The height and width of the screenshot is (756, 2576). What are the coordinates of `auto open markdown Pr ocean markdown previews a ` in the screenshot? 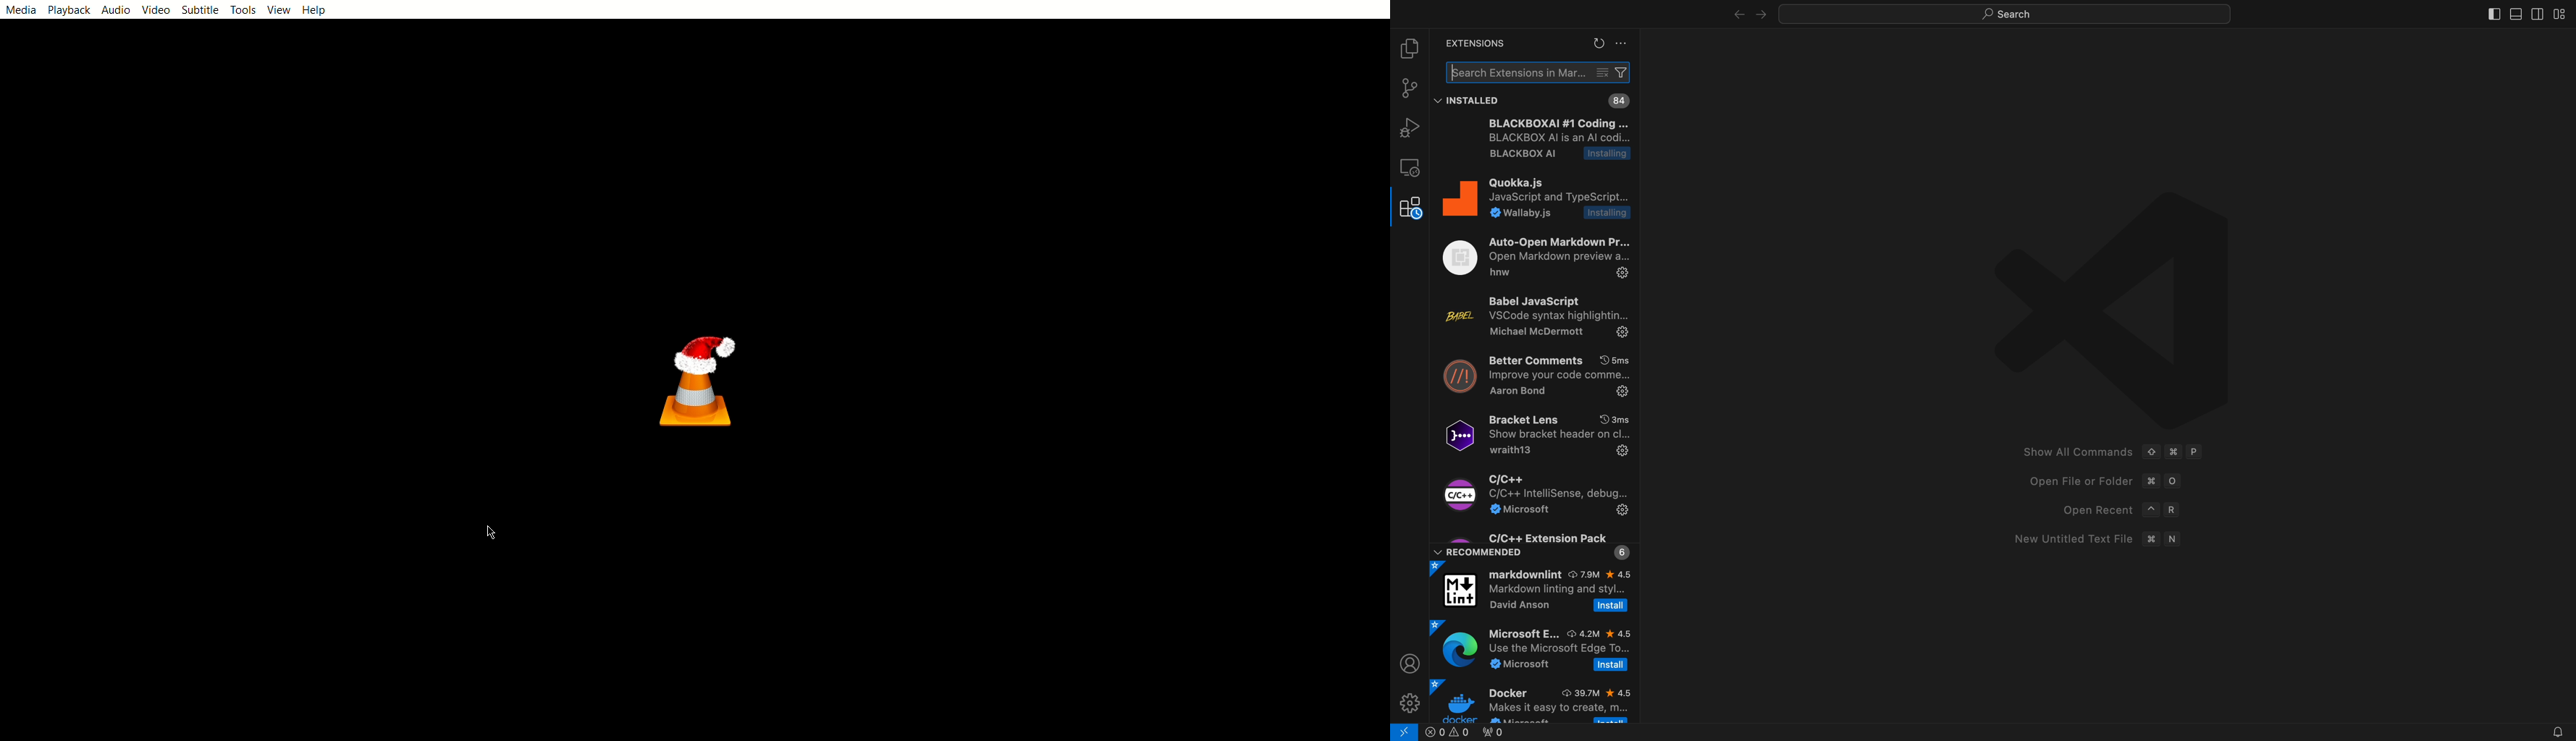 It's located at (1539, 256).